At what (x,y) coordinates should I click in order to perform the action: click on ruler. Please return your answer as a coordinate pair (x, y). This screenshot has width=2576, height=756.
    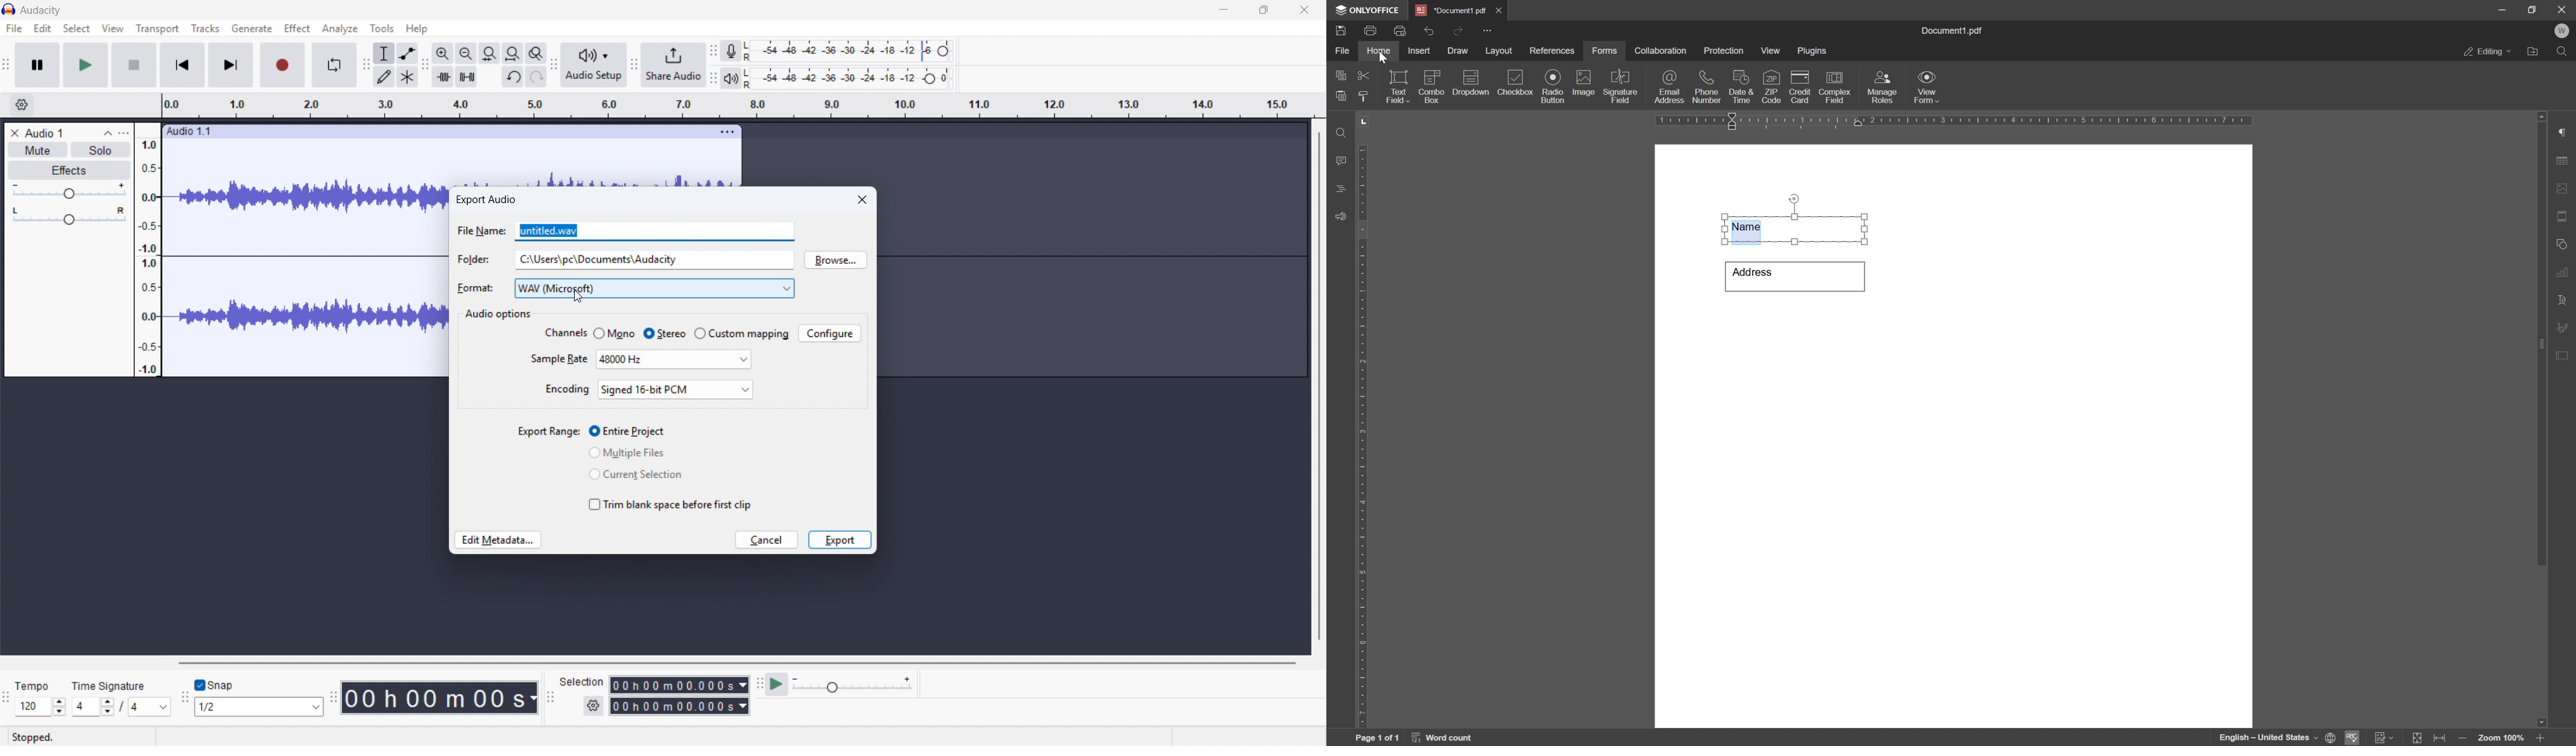
    Looking at the image, I should click on (1361, 434).